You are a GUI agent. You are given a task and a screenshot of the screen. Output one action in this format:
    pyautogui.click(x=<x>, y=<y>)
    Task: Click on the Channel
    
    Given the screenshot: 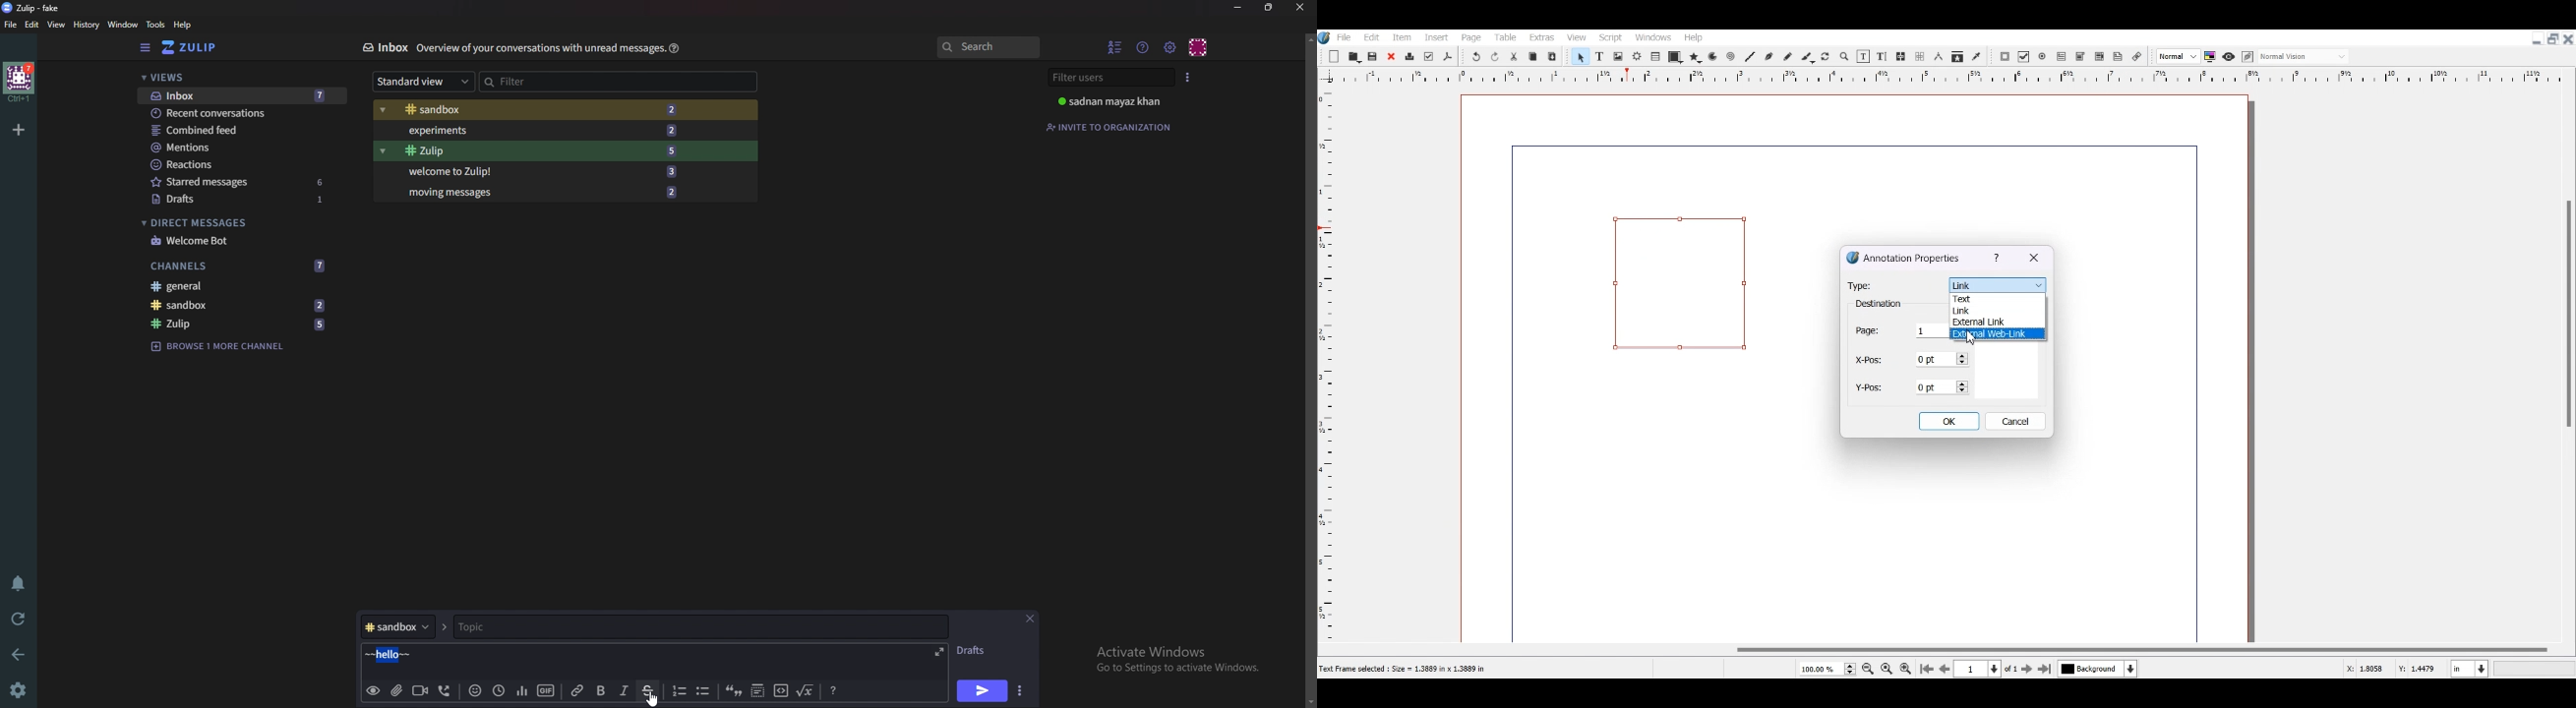 What is the action you would take?
    pyautogui.click(x=397, y=626)
    